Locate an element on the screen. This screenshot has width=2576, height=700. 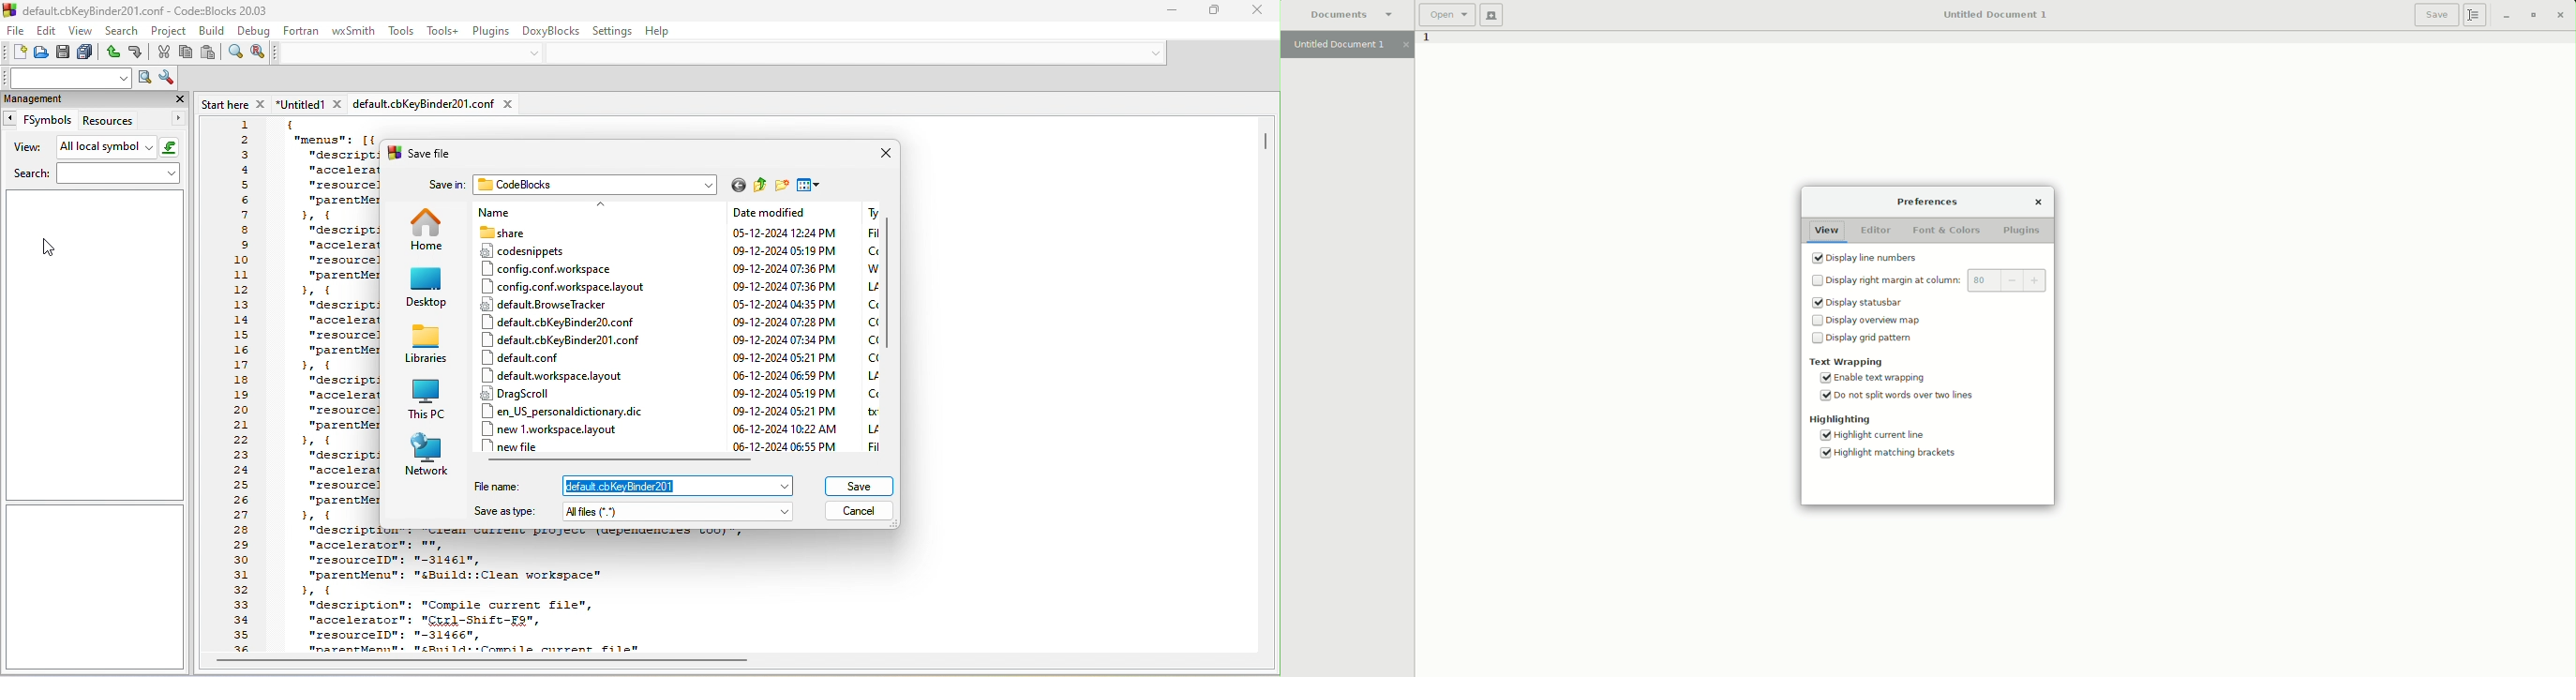
default conf is located at coordinates (529, 357).